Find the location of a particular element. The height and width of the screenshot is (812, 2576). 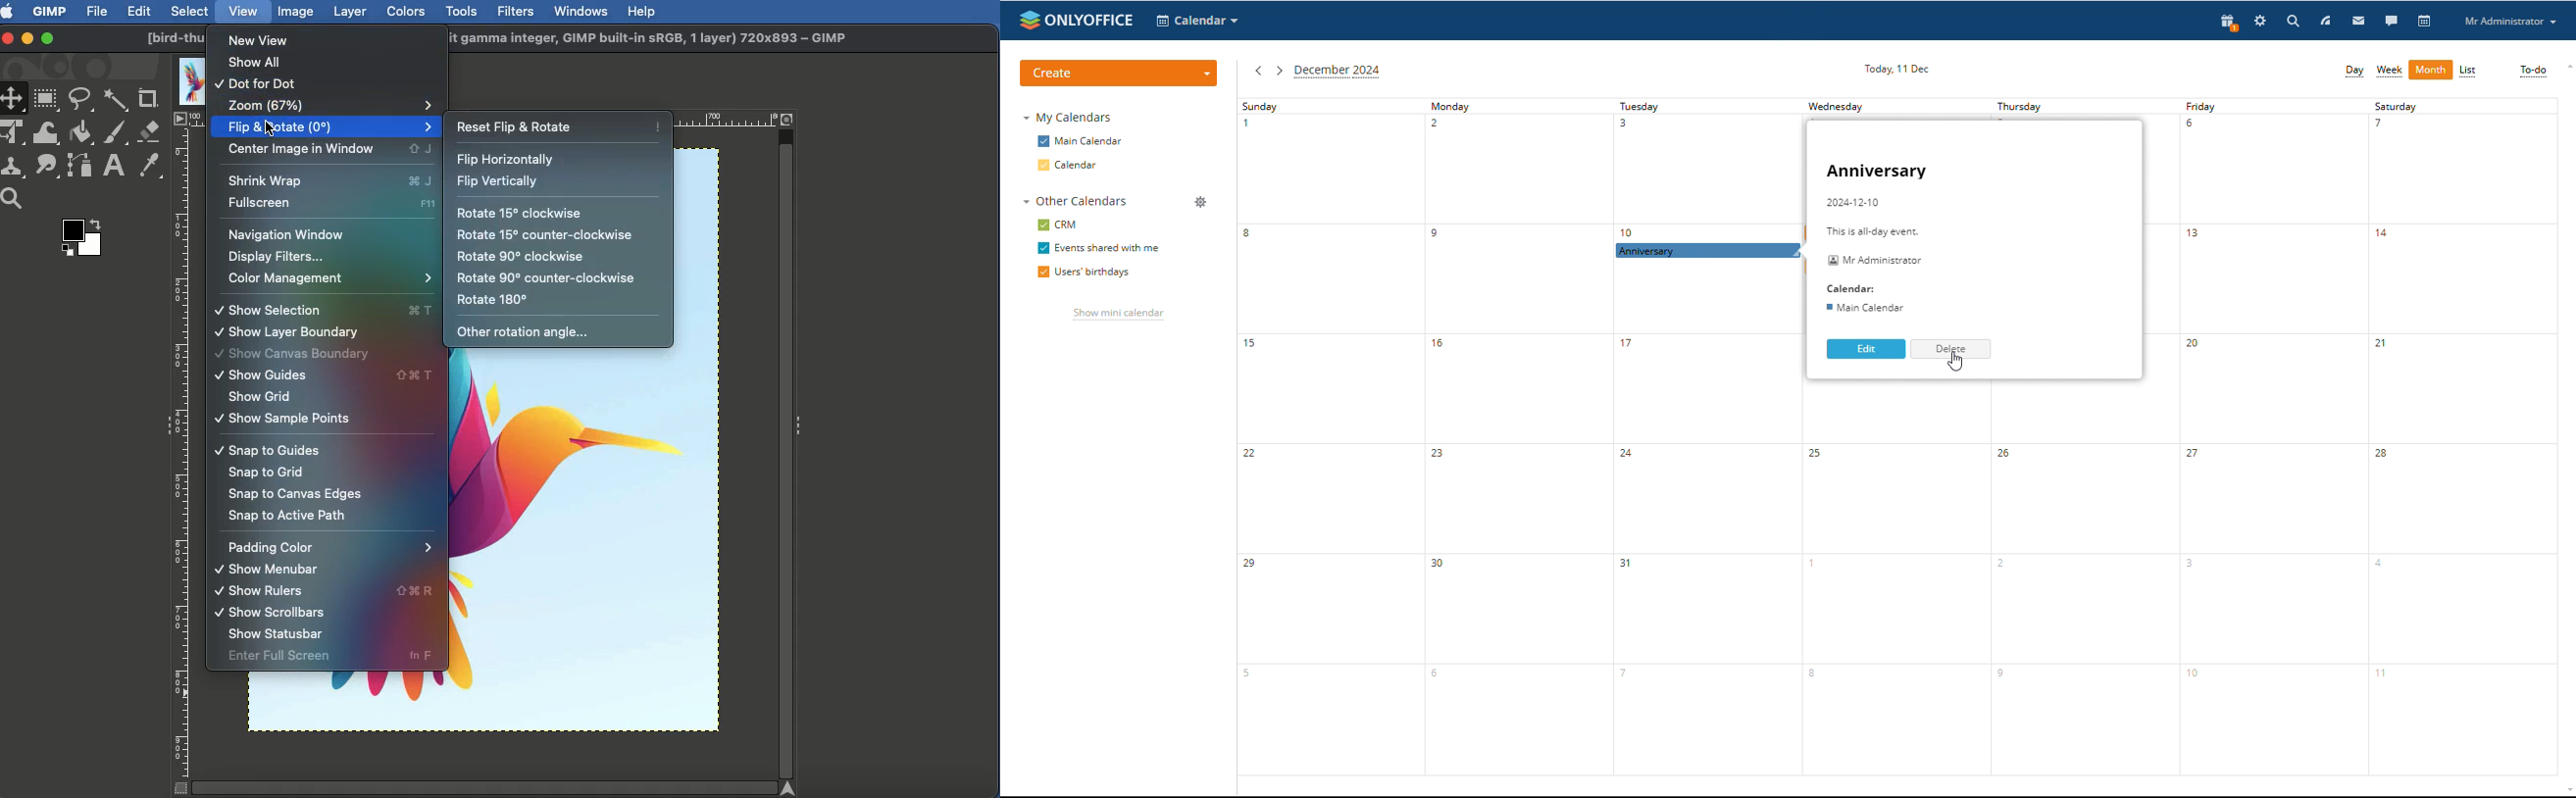

Flip vertical is located at coordinates (496, 182).